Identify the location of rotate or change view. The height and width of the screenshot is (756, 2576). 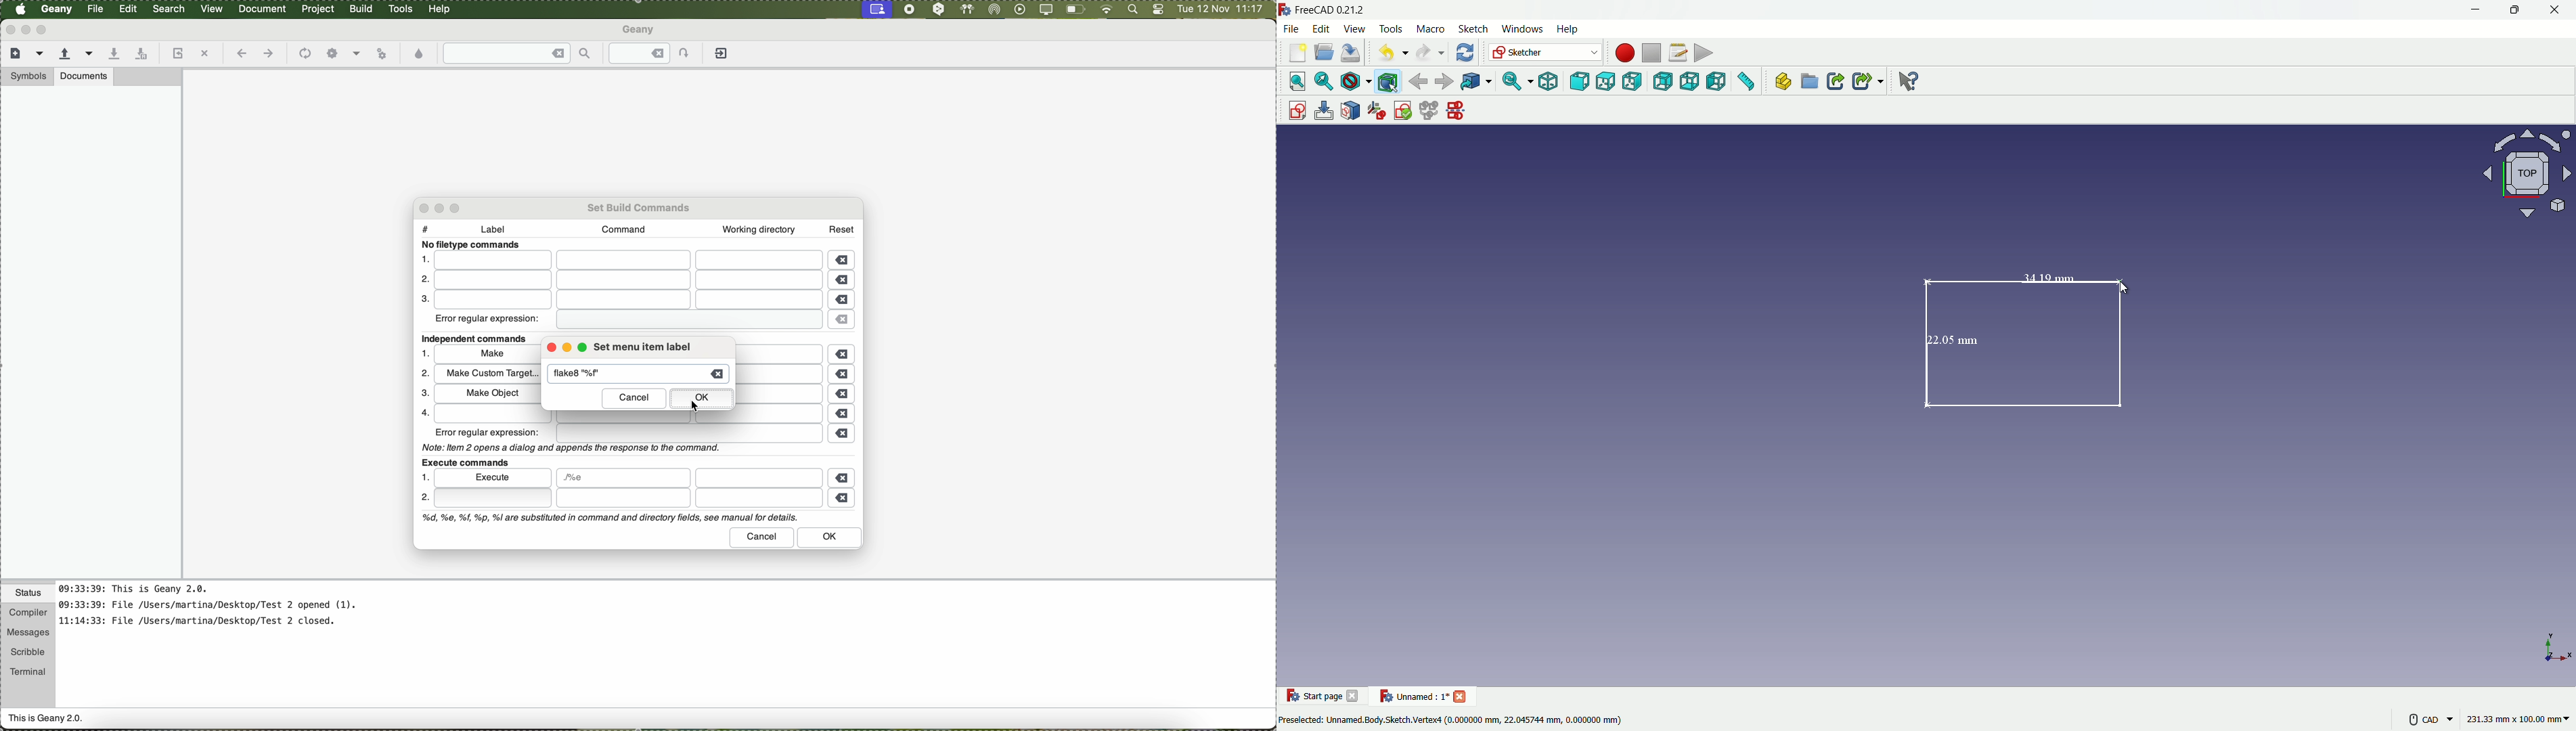
(2525, 175).